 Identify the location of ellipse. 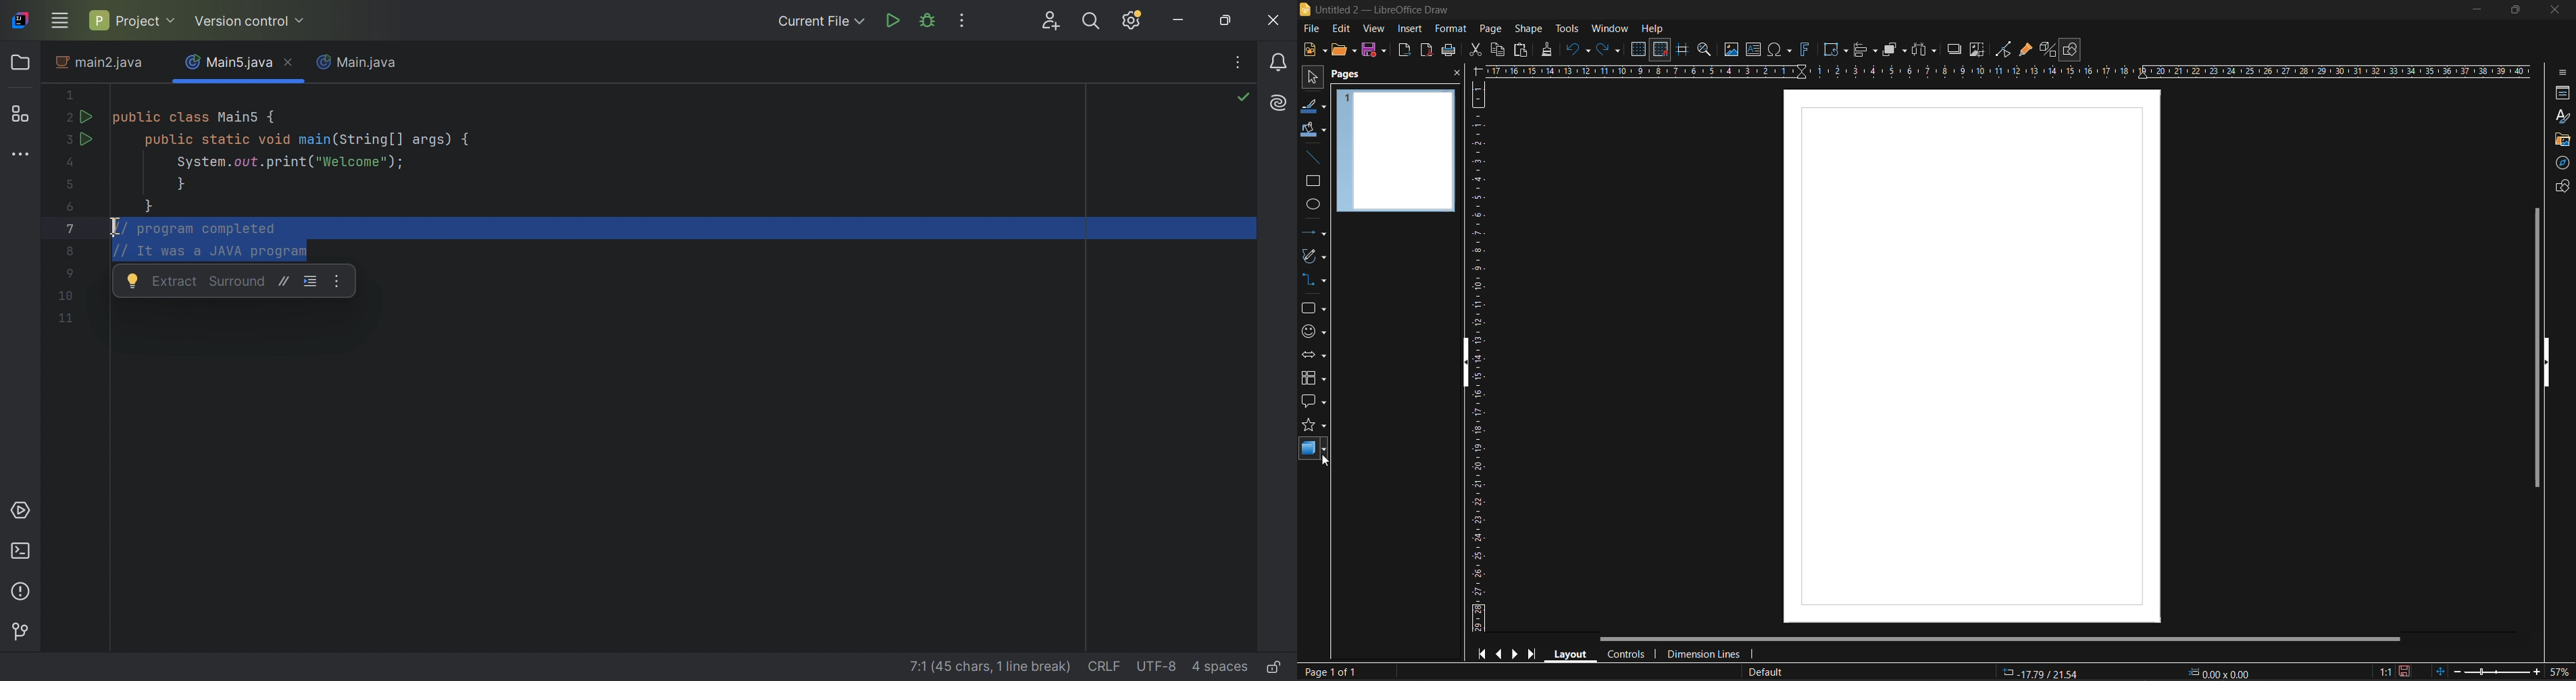
(1313, 205).